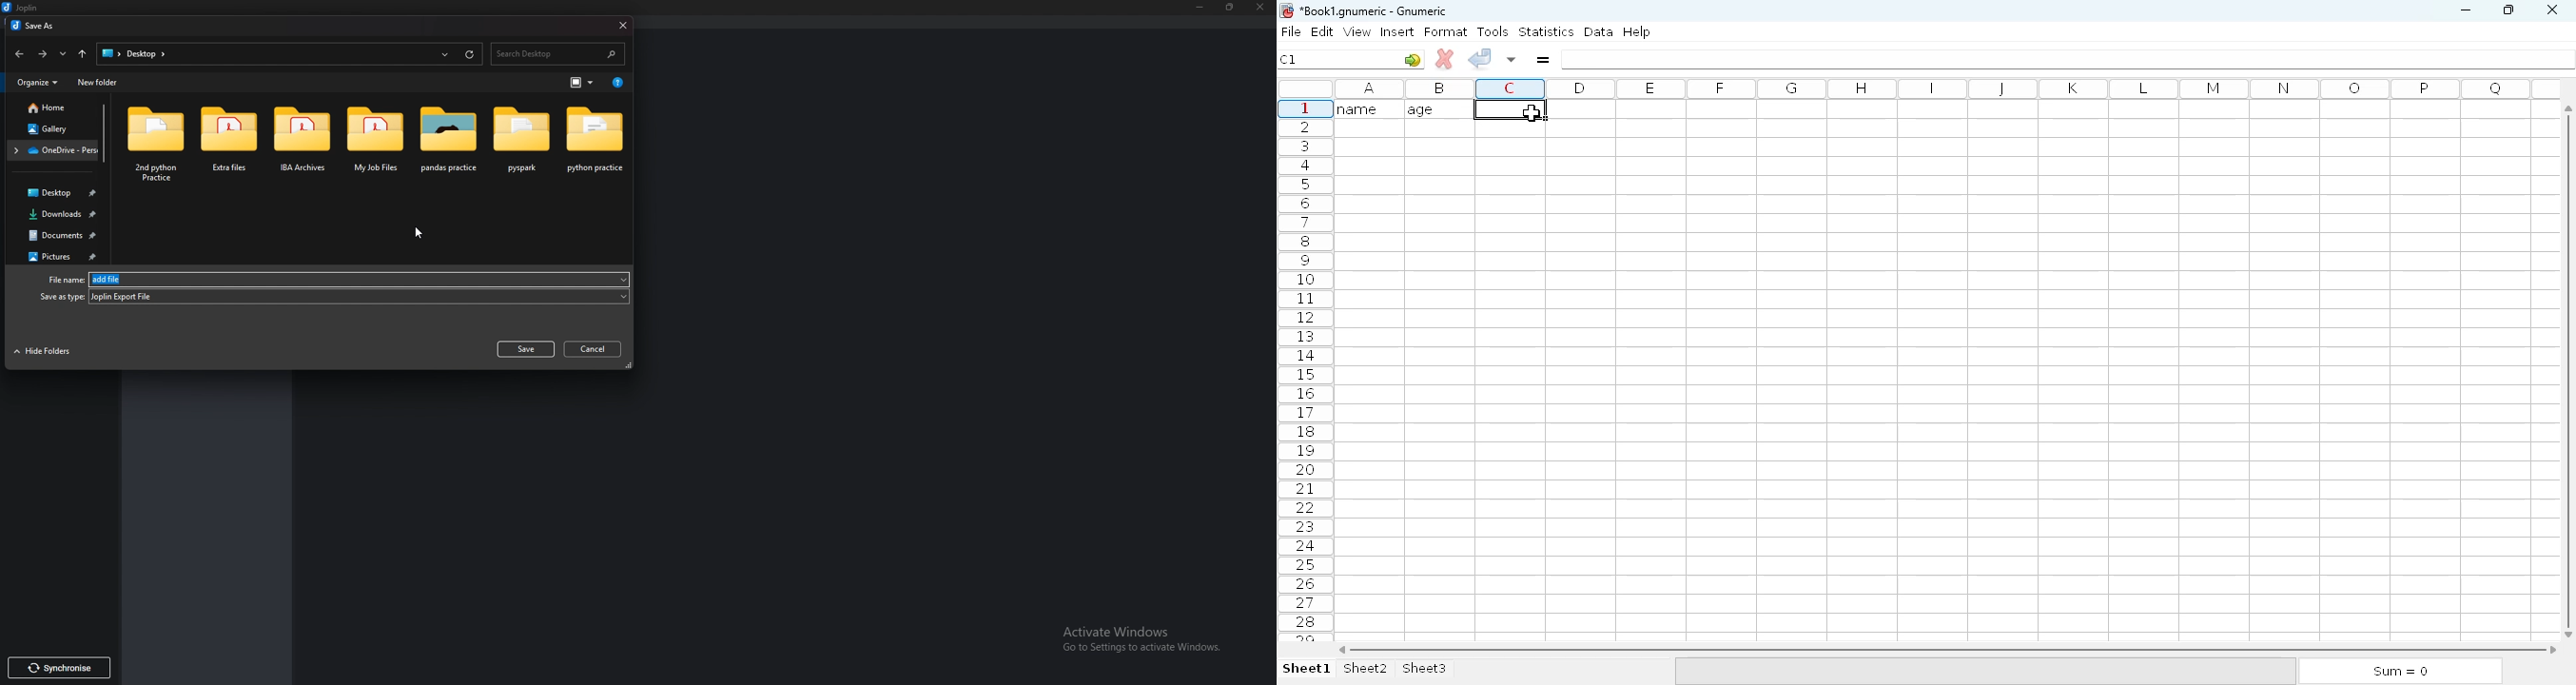 The image size is (2576, 700). I want to click on age (heading), so click(1434, 109).